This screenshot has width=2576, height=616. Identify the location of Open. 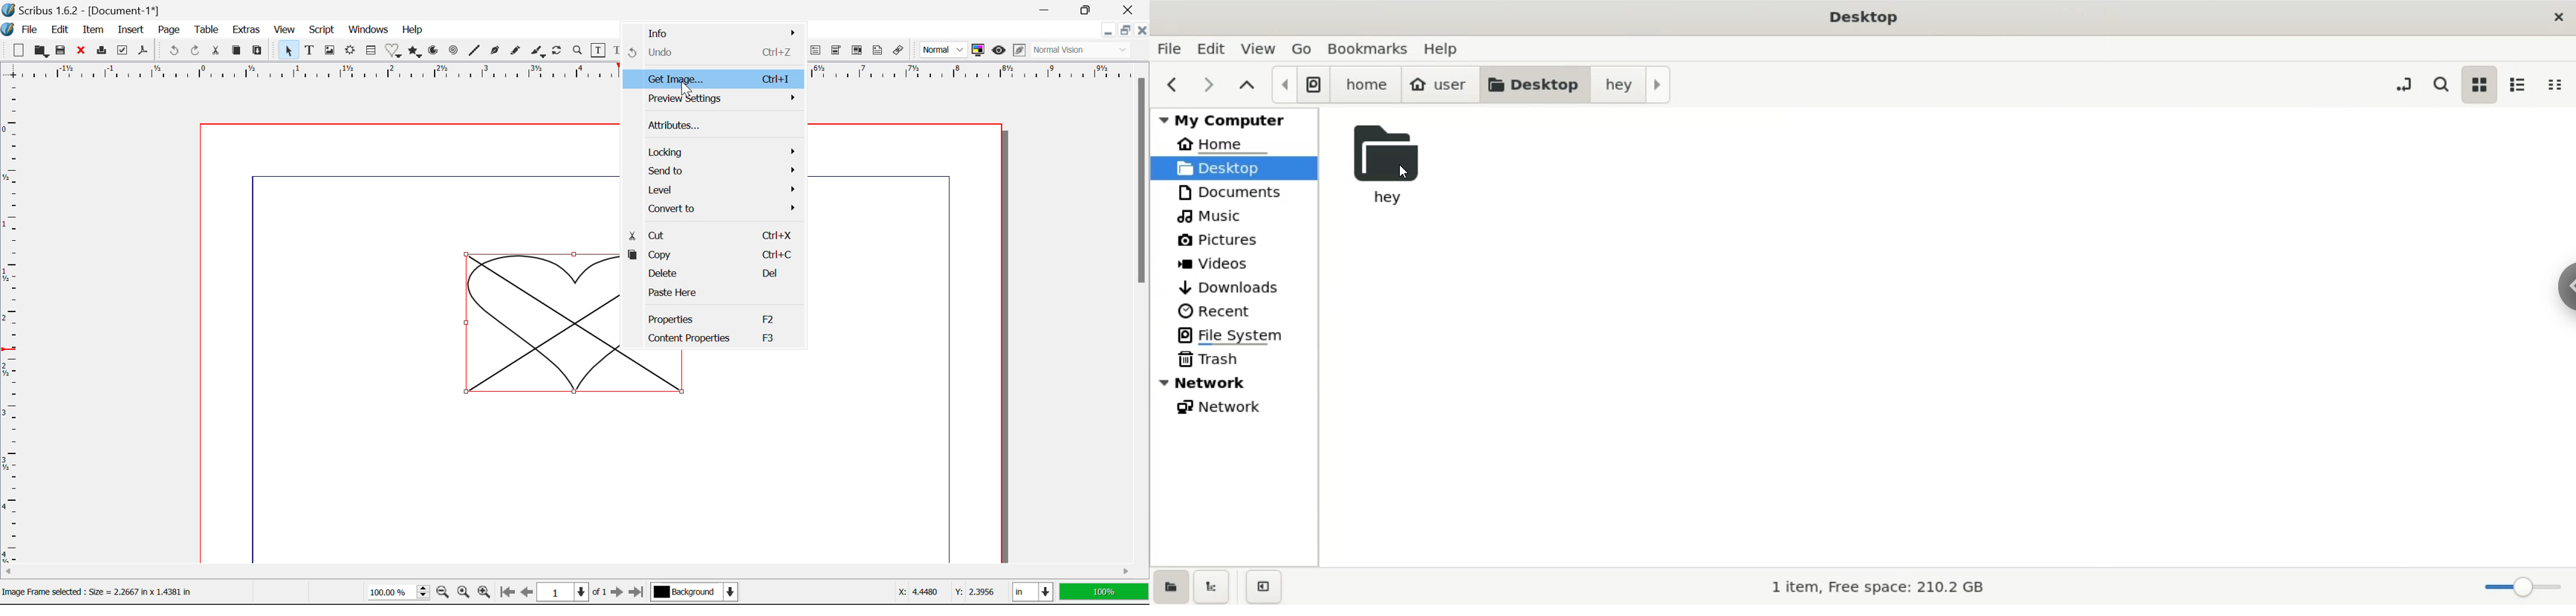
(42, 51).